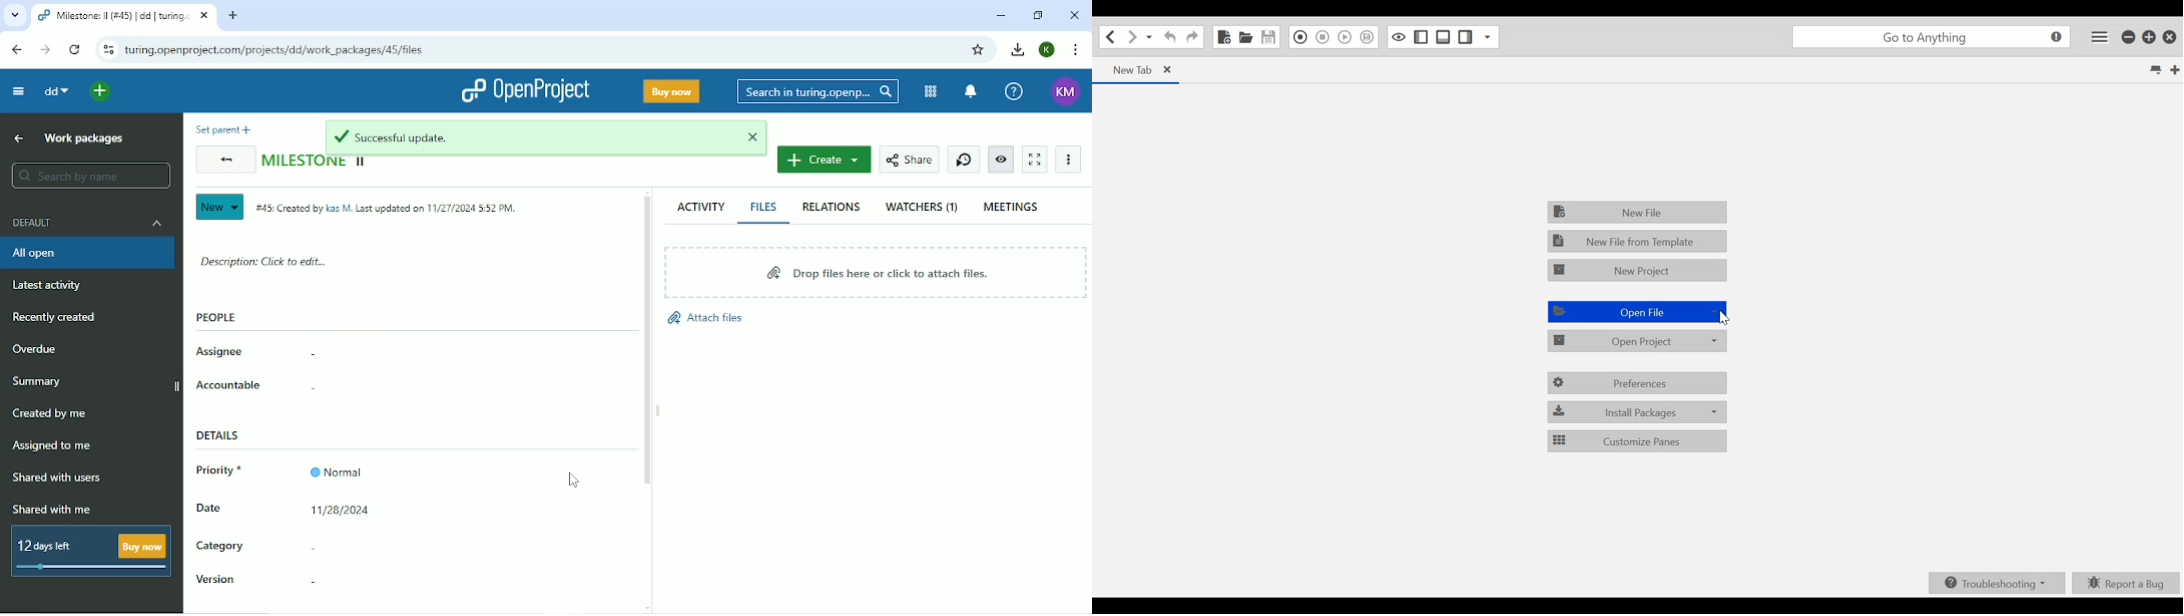 This screenshot has height=616, width=2184. What do you see at coordinates (1040, 15) in the screenshot?
I see `Restore down` at bounding box center [1040, 15].